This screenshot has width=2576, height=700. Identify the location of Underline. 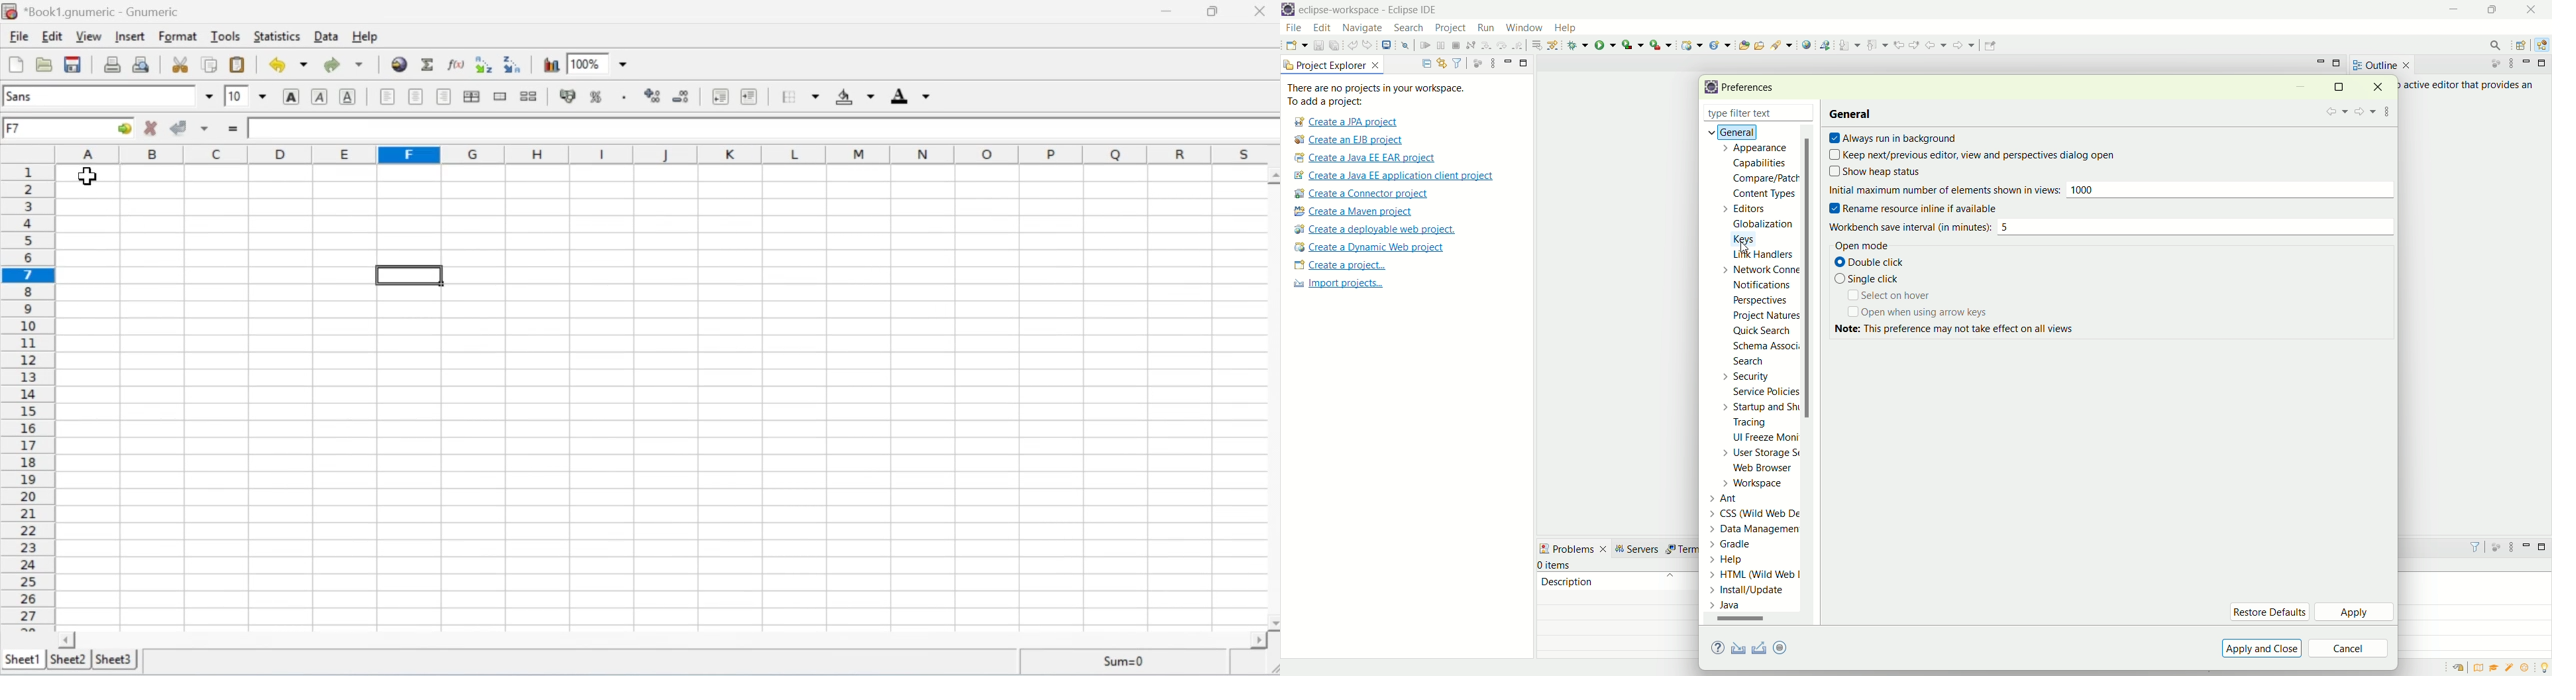
(349, 97).